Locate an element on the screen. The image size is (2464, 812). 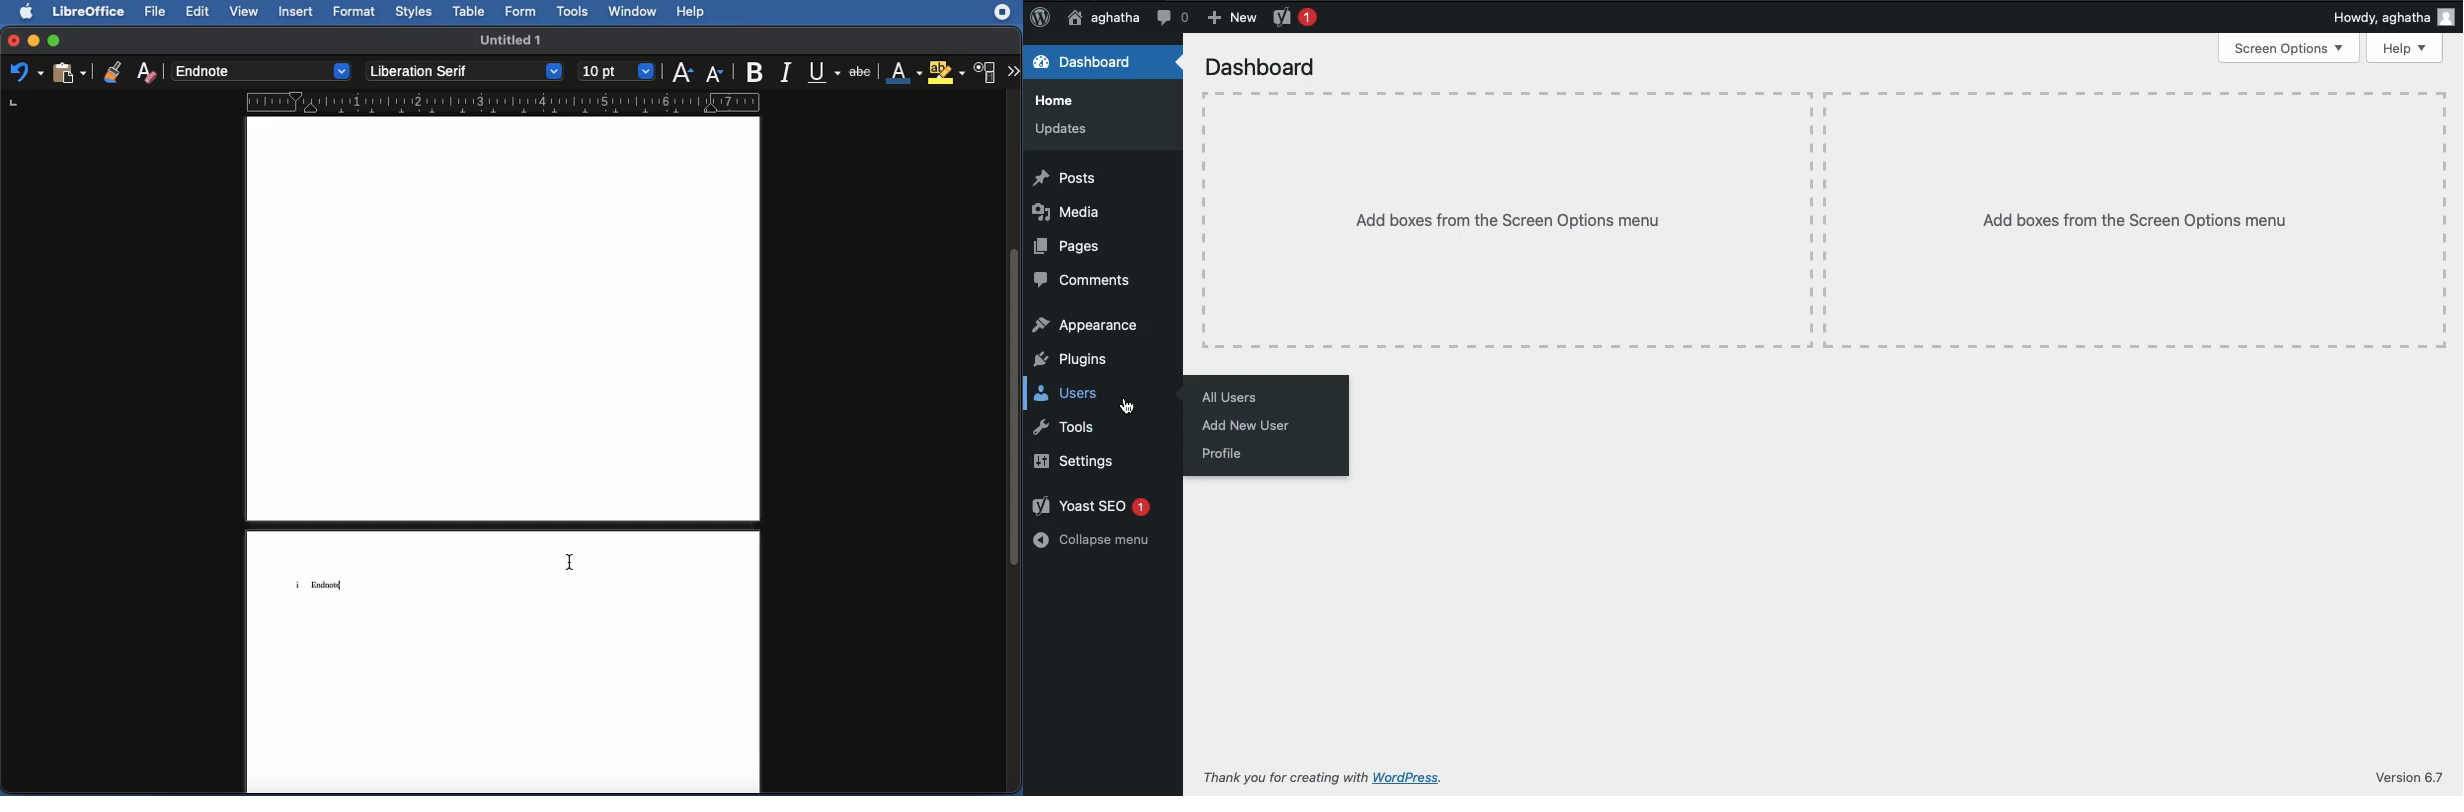
Settings is located at coordinates (1071, 462).